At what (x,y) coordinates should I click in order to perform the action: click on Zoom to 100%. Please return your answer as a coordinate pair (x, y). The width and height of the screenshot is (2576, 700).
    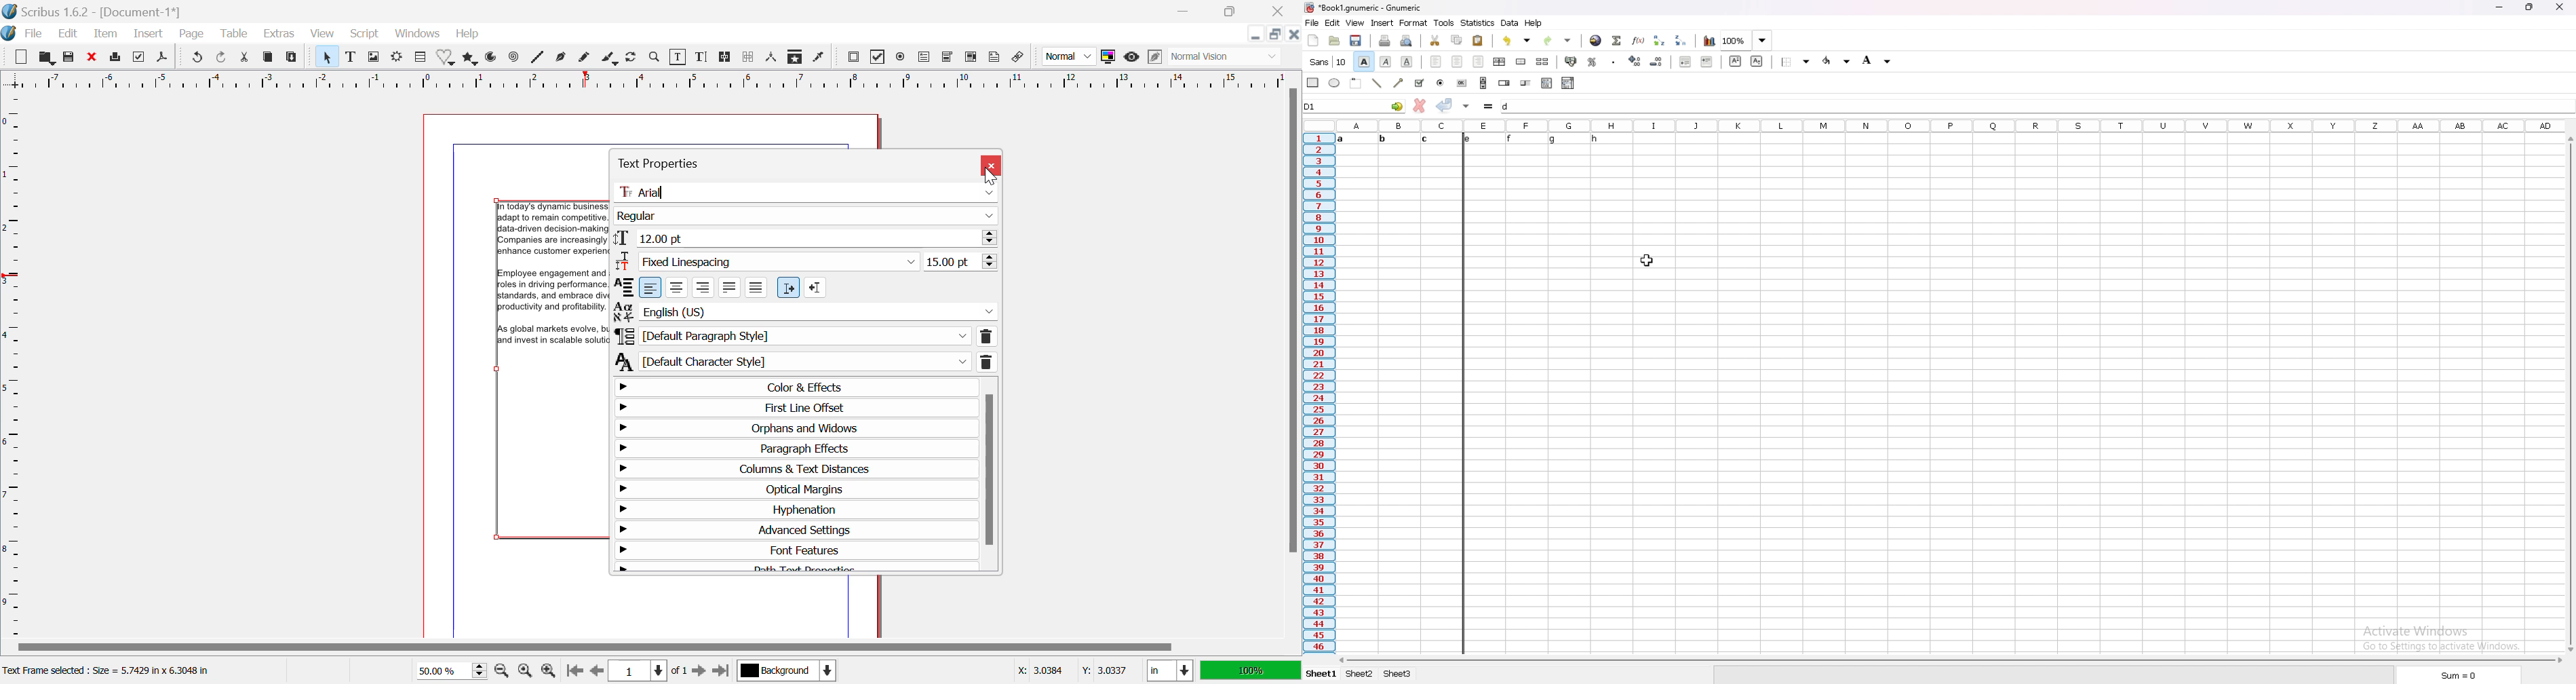
    Looking at the image, I should click on (526, 670).